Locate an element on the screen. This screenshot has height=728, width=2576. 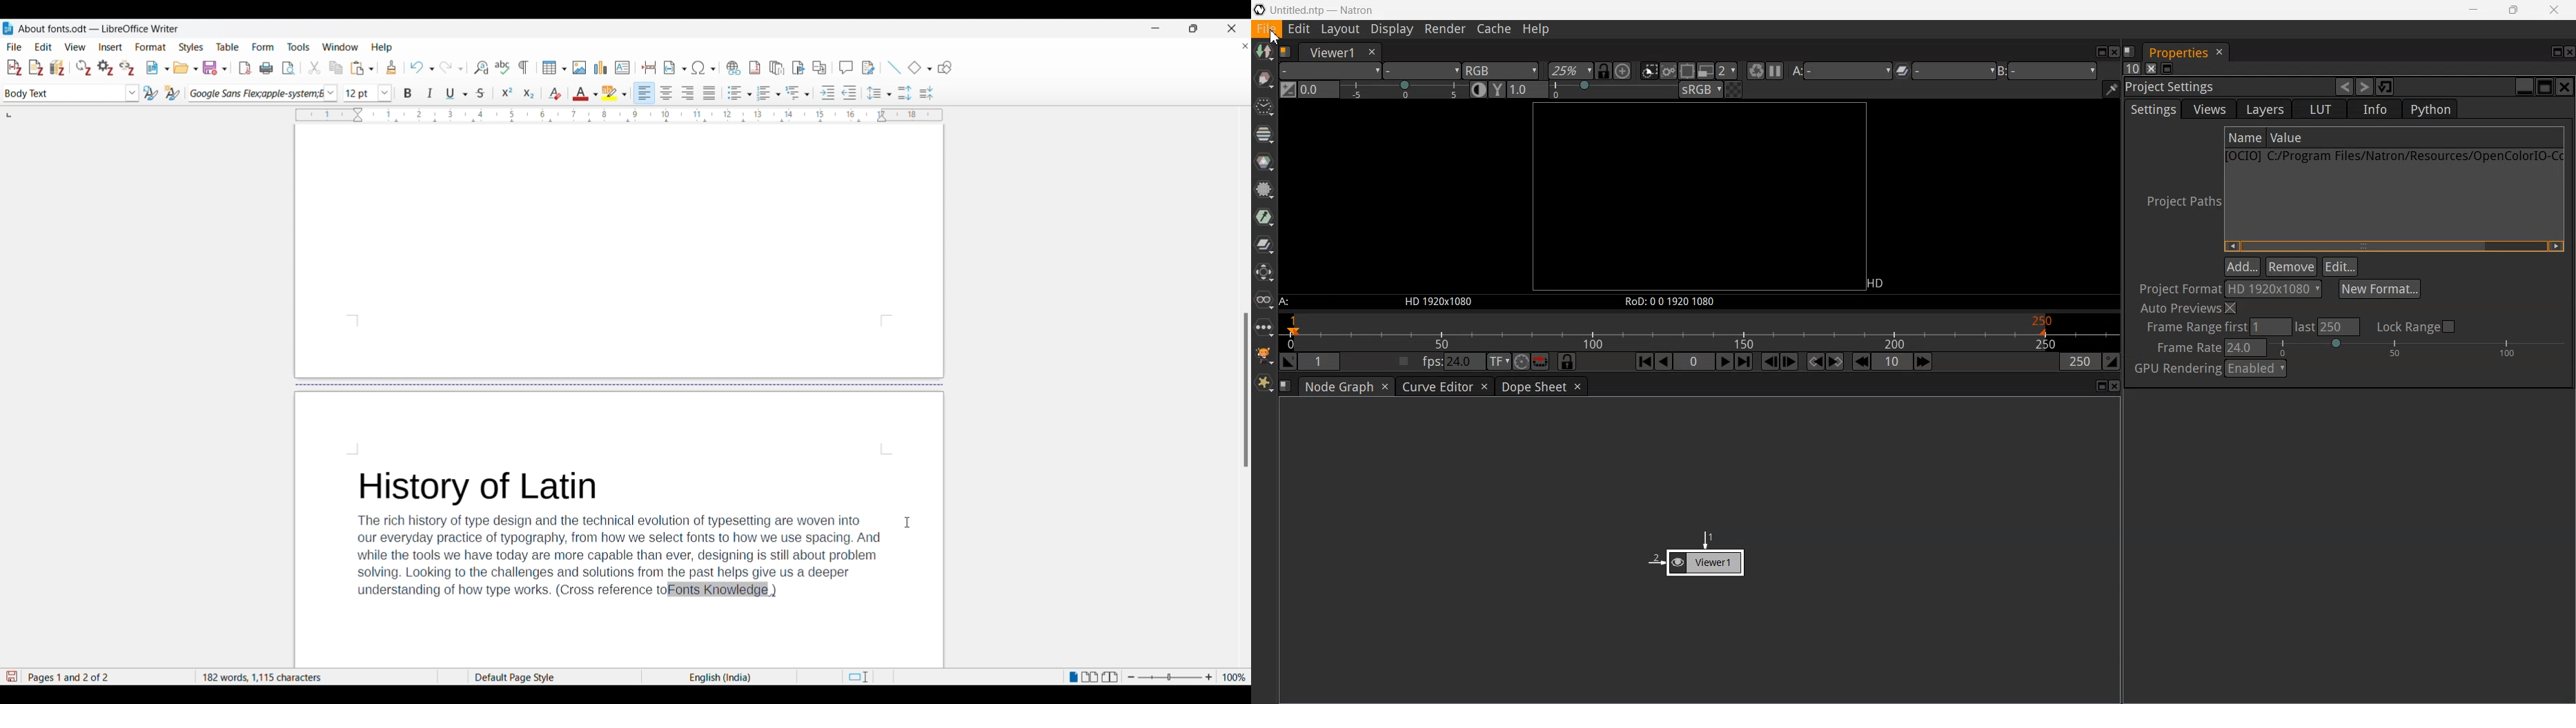
Insert page break is located at coordinates (650, 67).